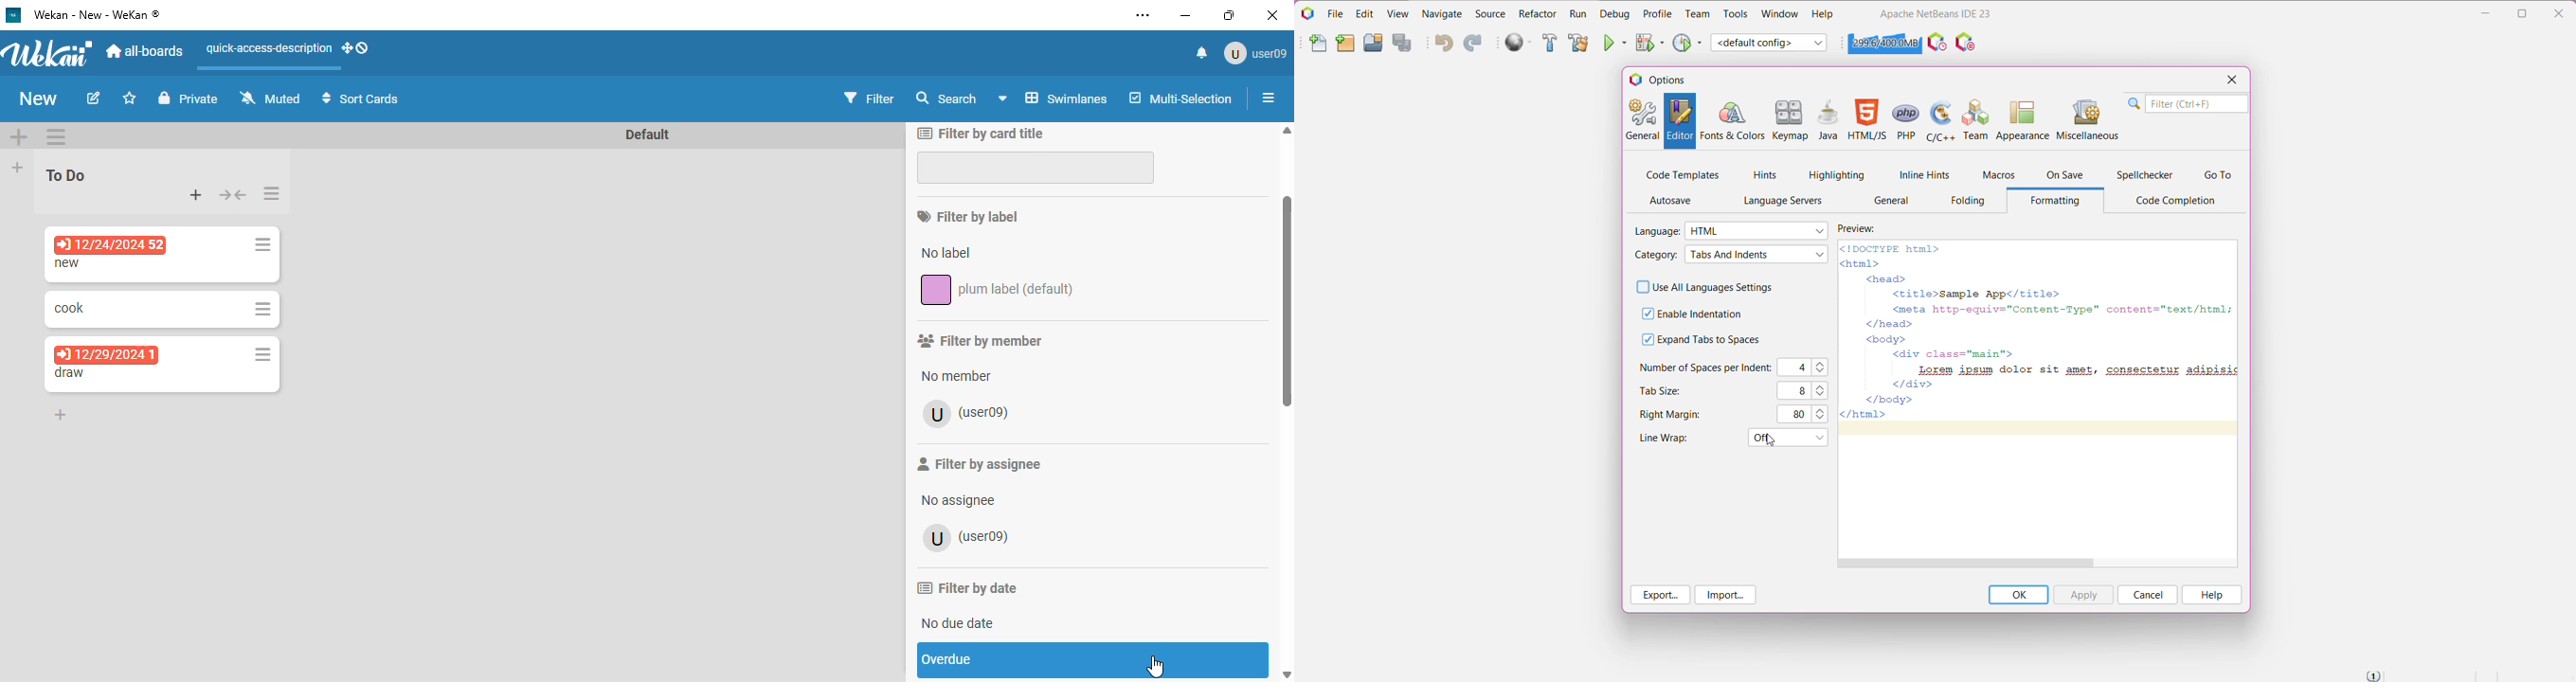  What do you see at coordinates (270, 98) in the screenshot?
I see `muted` at bounding box center [270, 98].